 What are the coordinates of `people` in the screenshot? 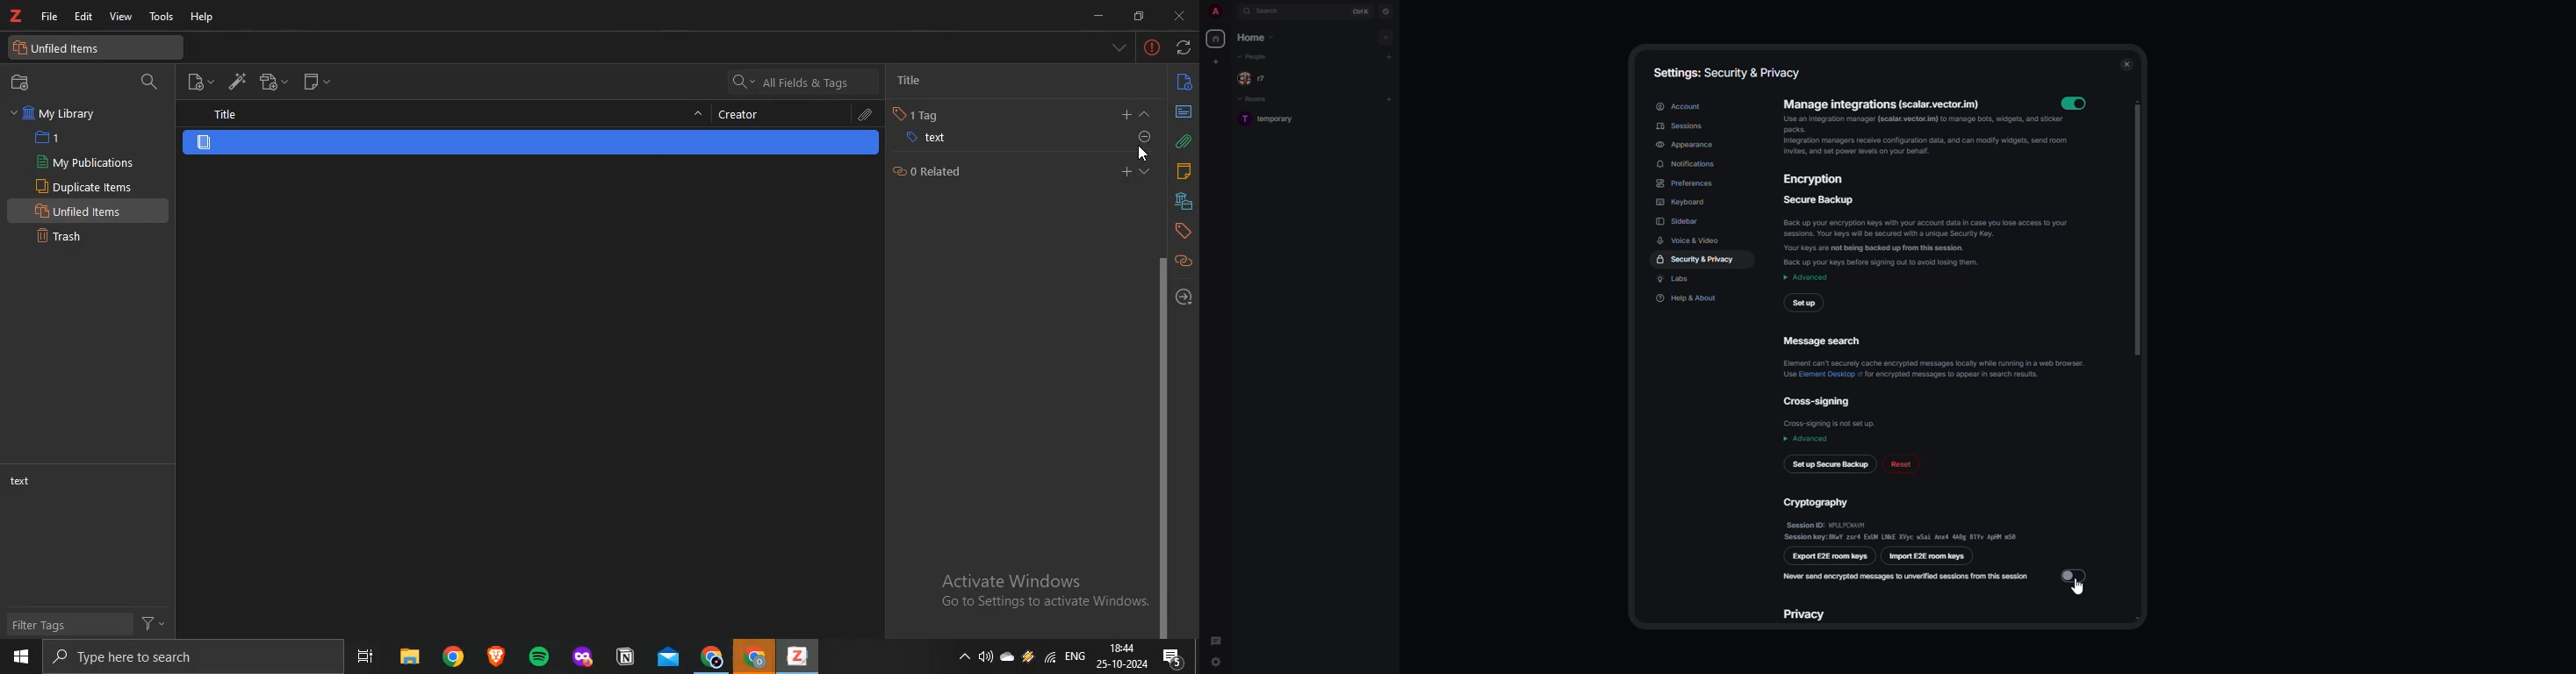 It's located at (1255, 78).